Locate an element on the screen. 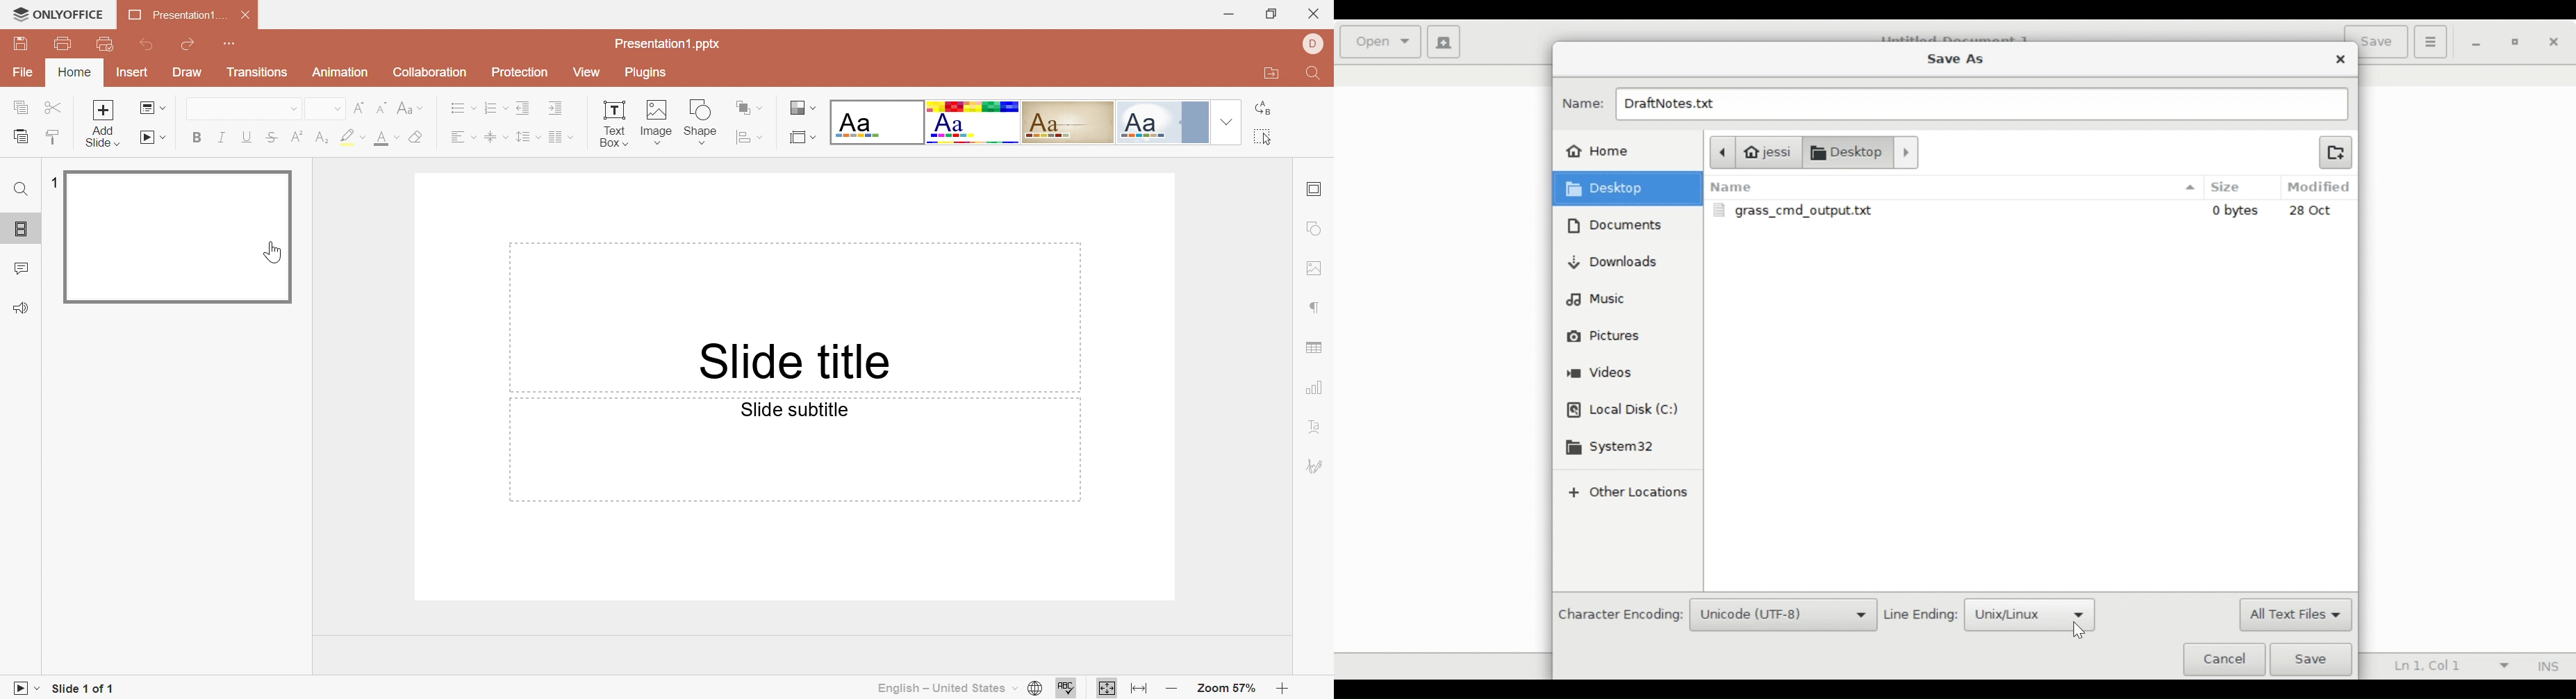 Image resolution: width=2576 pixels, height=700 pixels. Presentation1.pptx is located at coordinates (666, 42).